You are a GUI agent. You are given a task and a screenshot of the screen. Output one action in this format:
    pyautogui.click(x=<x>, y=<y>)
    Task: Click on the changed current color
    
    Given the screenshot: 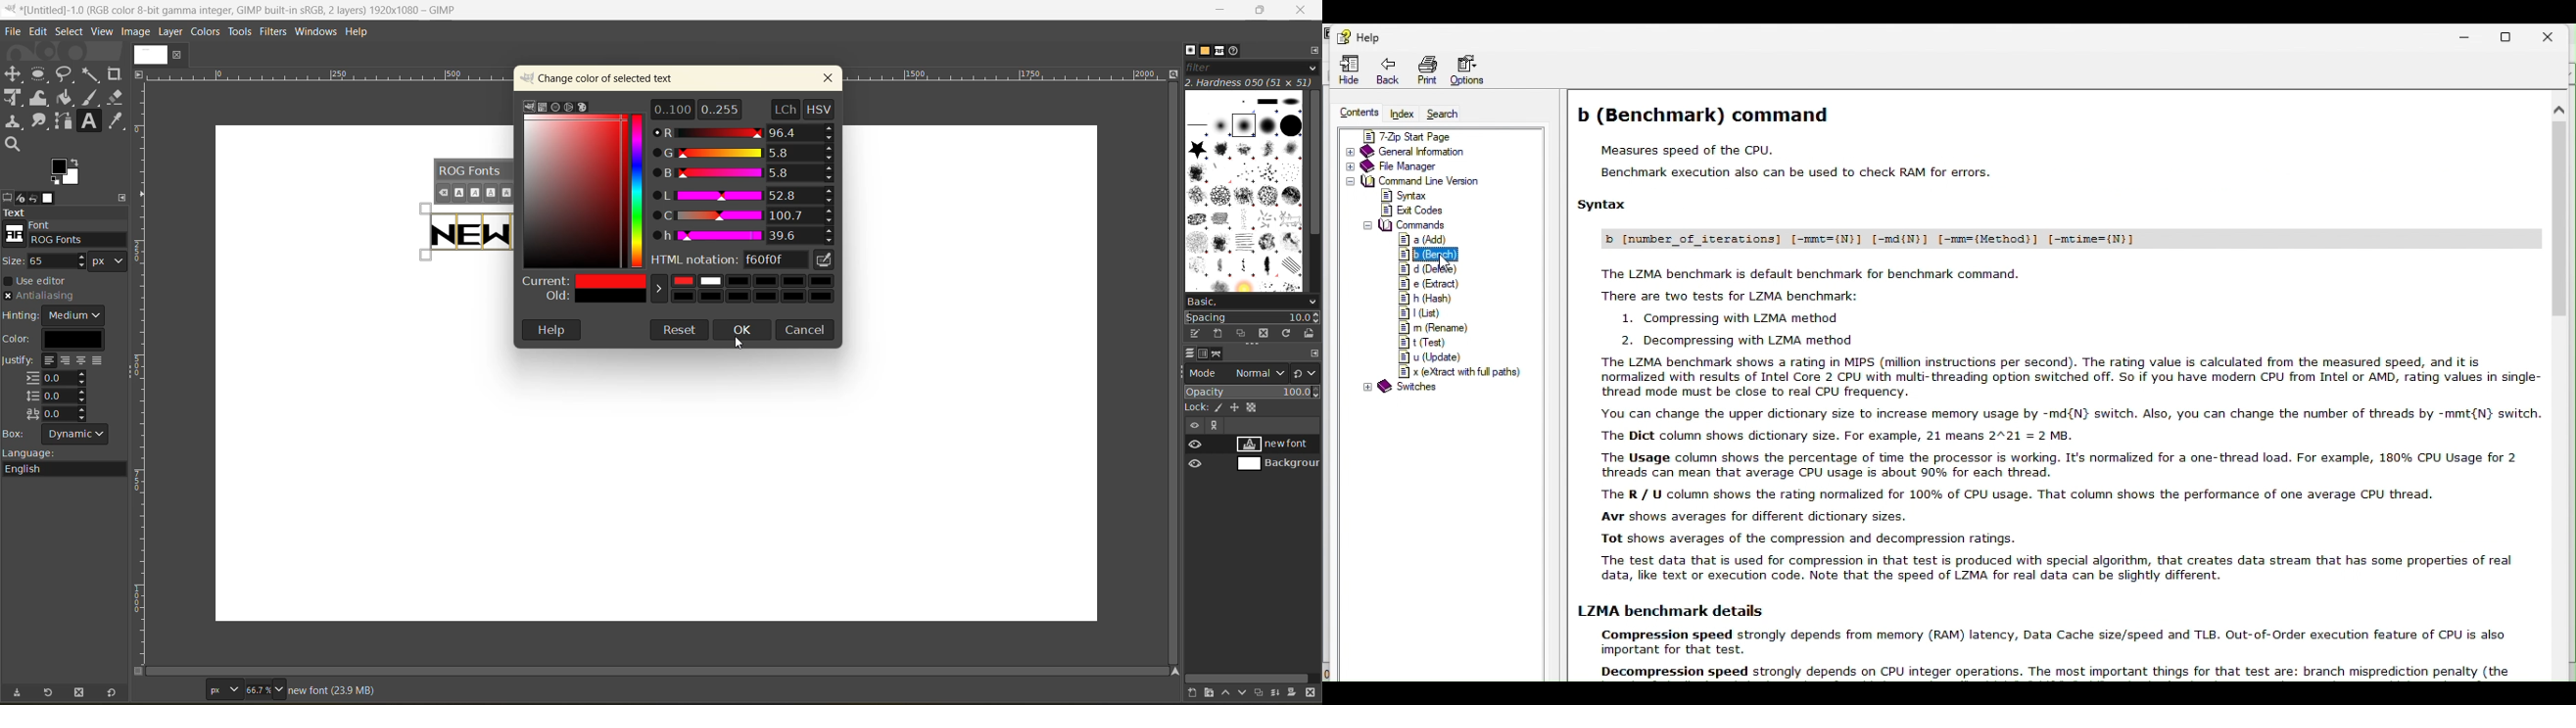 What is the action you would take?
    pyautogui.click(x=680, y=282)
    